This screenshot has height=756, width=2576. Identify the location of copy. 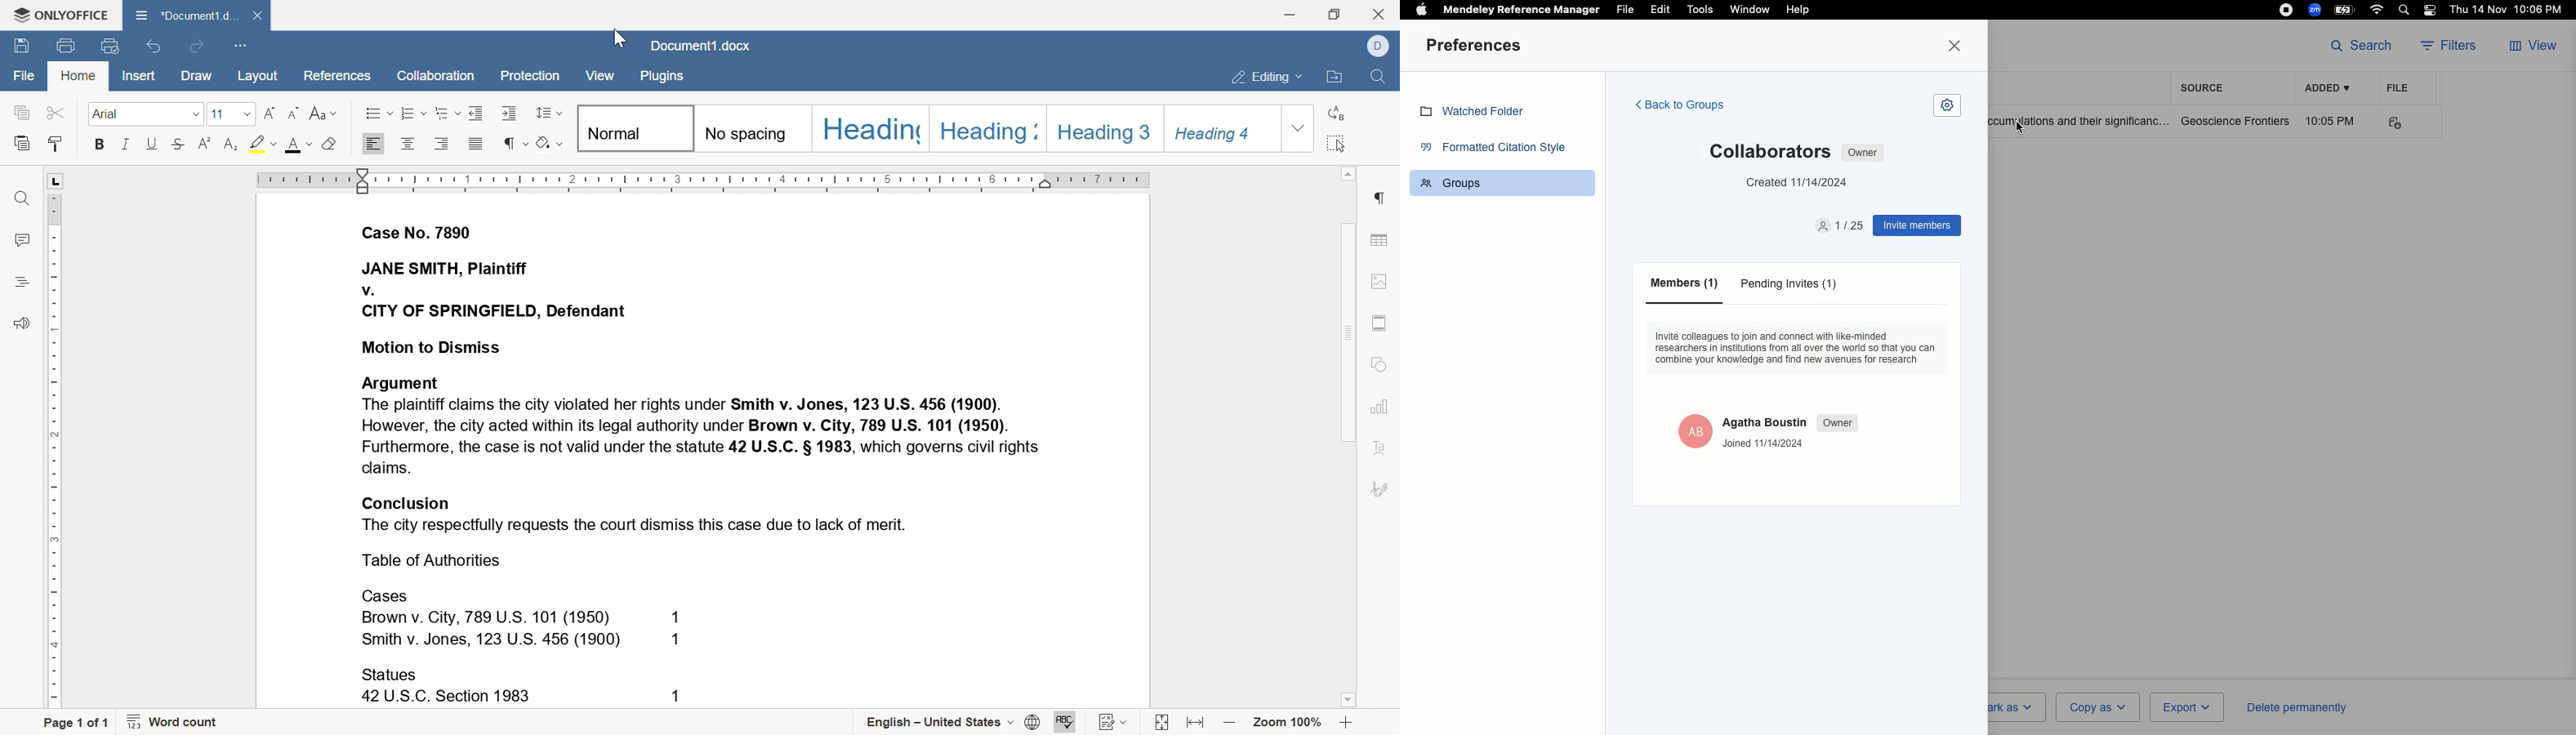
(21, 112).